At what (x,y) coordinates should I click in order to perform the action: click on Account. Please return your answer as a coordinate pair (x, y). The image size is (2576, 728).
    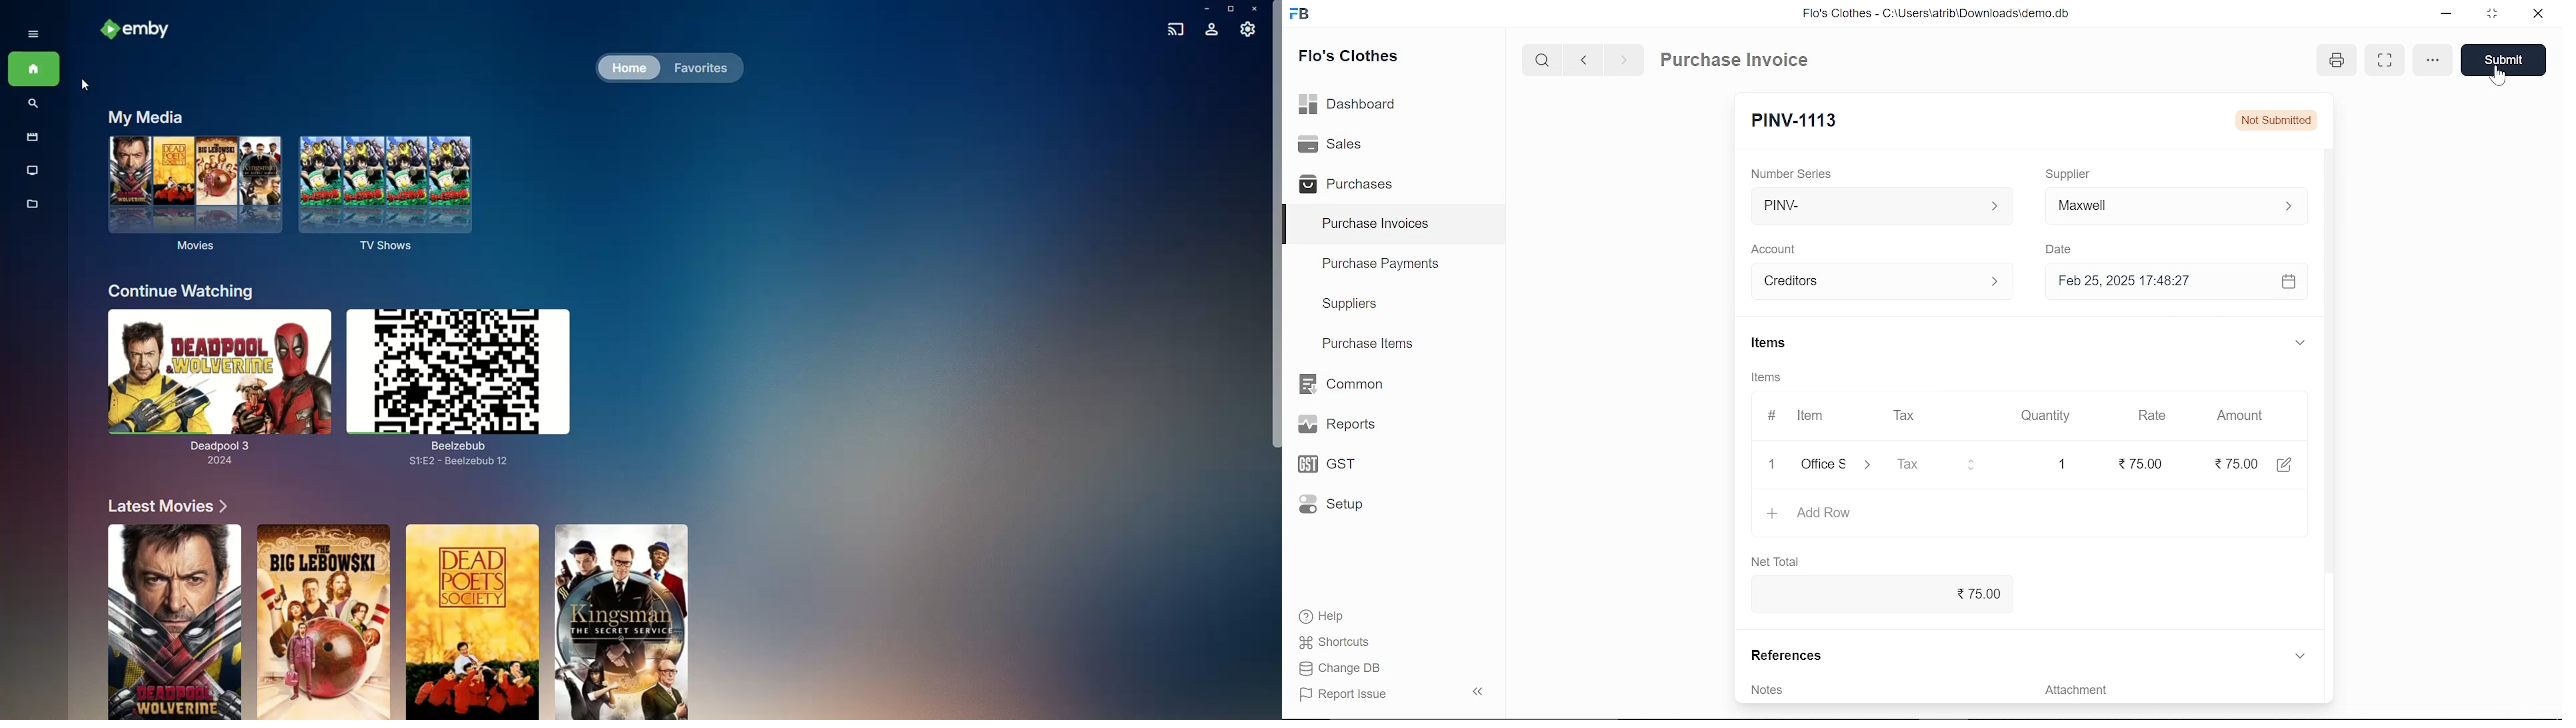
    Looking at the image, I should click on (1212, 31).